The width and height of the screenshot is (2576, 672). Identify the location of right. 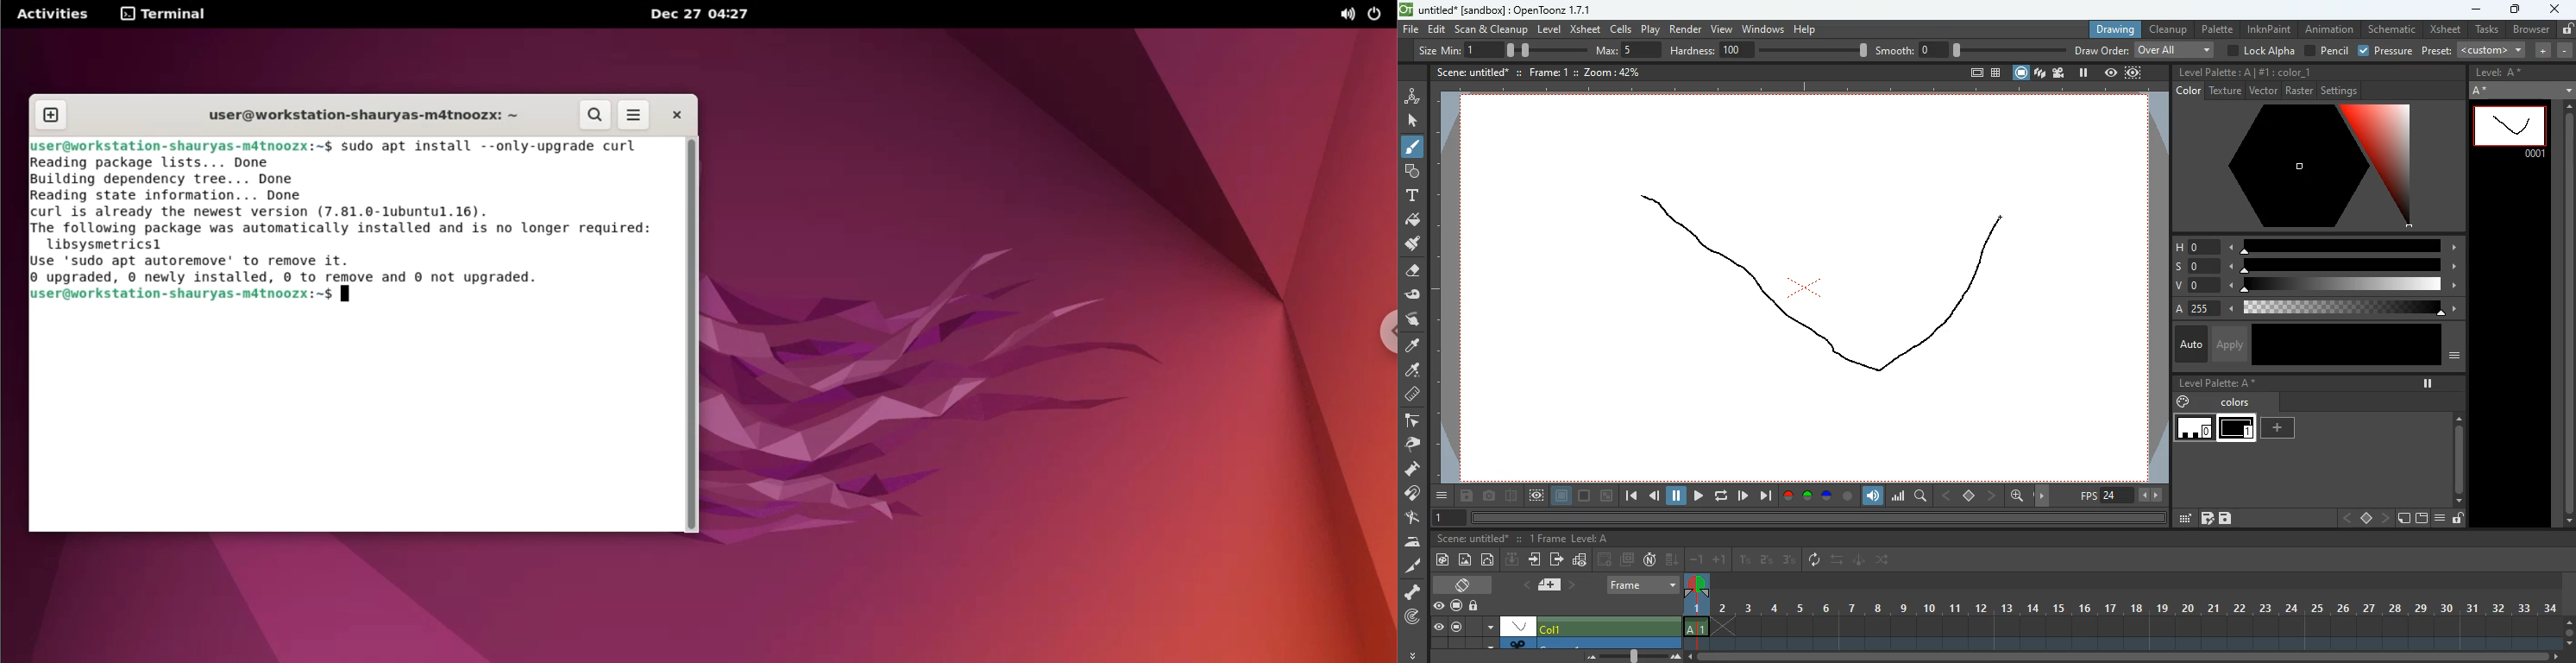
(1993, 496).